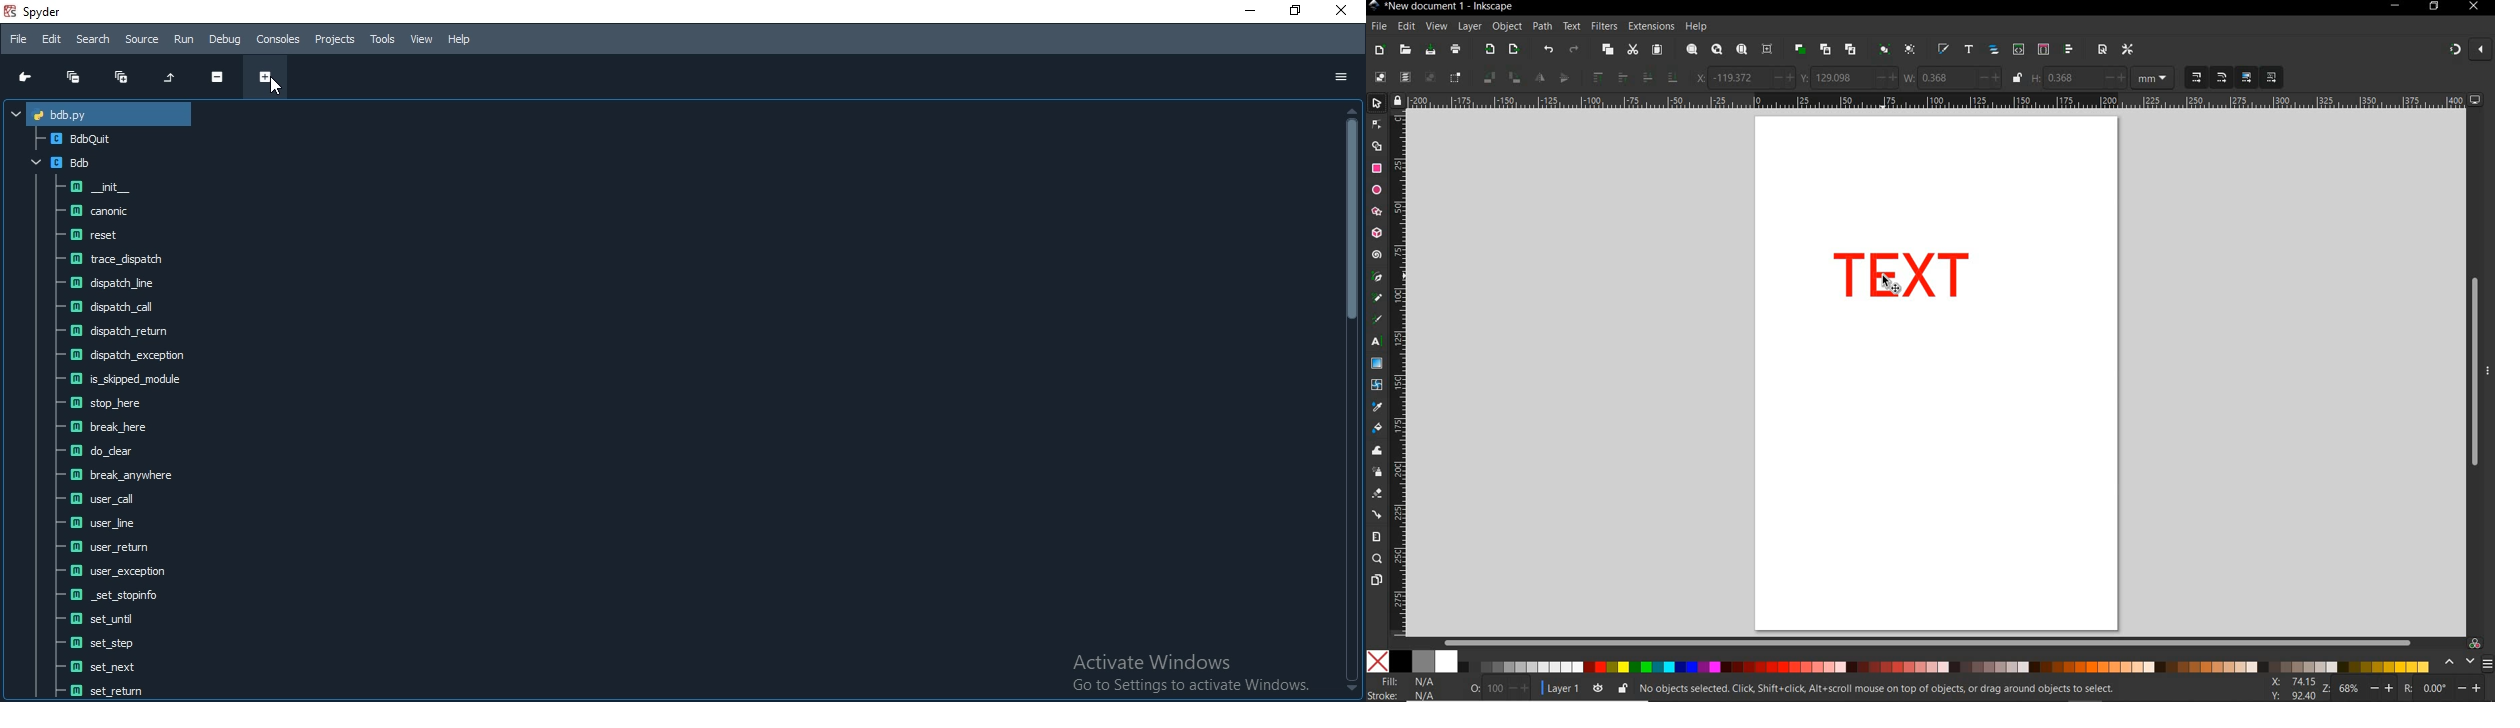  What do you see at coordinates (1375, 233) in the screenshot?
I see `3D BOX TOOL` at bounding box center [1375, 233].